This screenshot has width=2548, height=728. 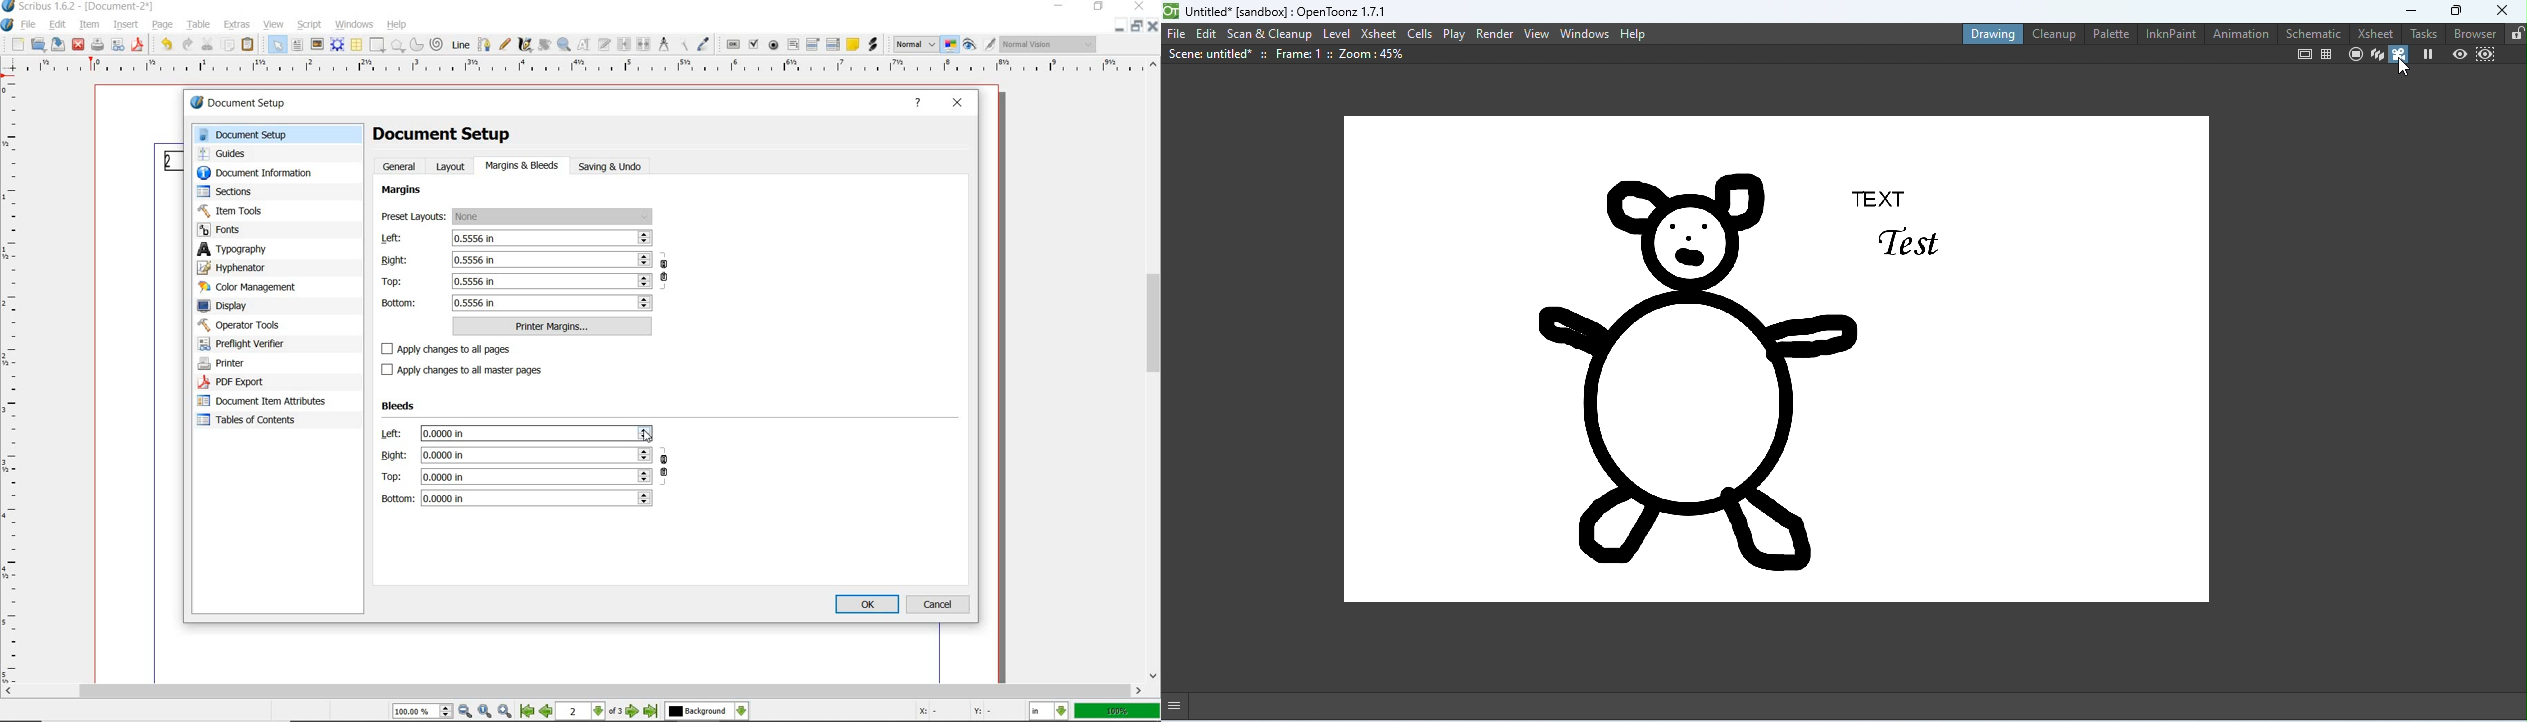 What do you see at coordinates (2239, 36) in the screenshot?
I see `Animation` at bounding box center [2239, 36].